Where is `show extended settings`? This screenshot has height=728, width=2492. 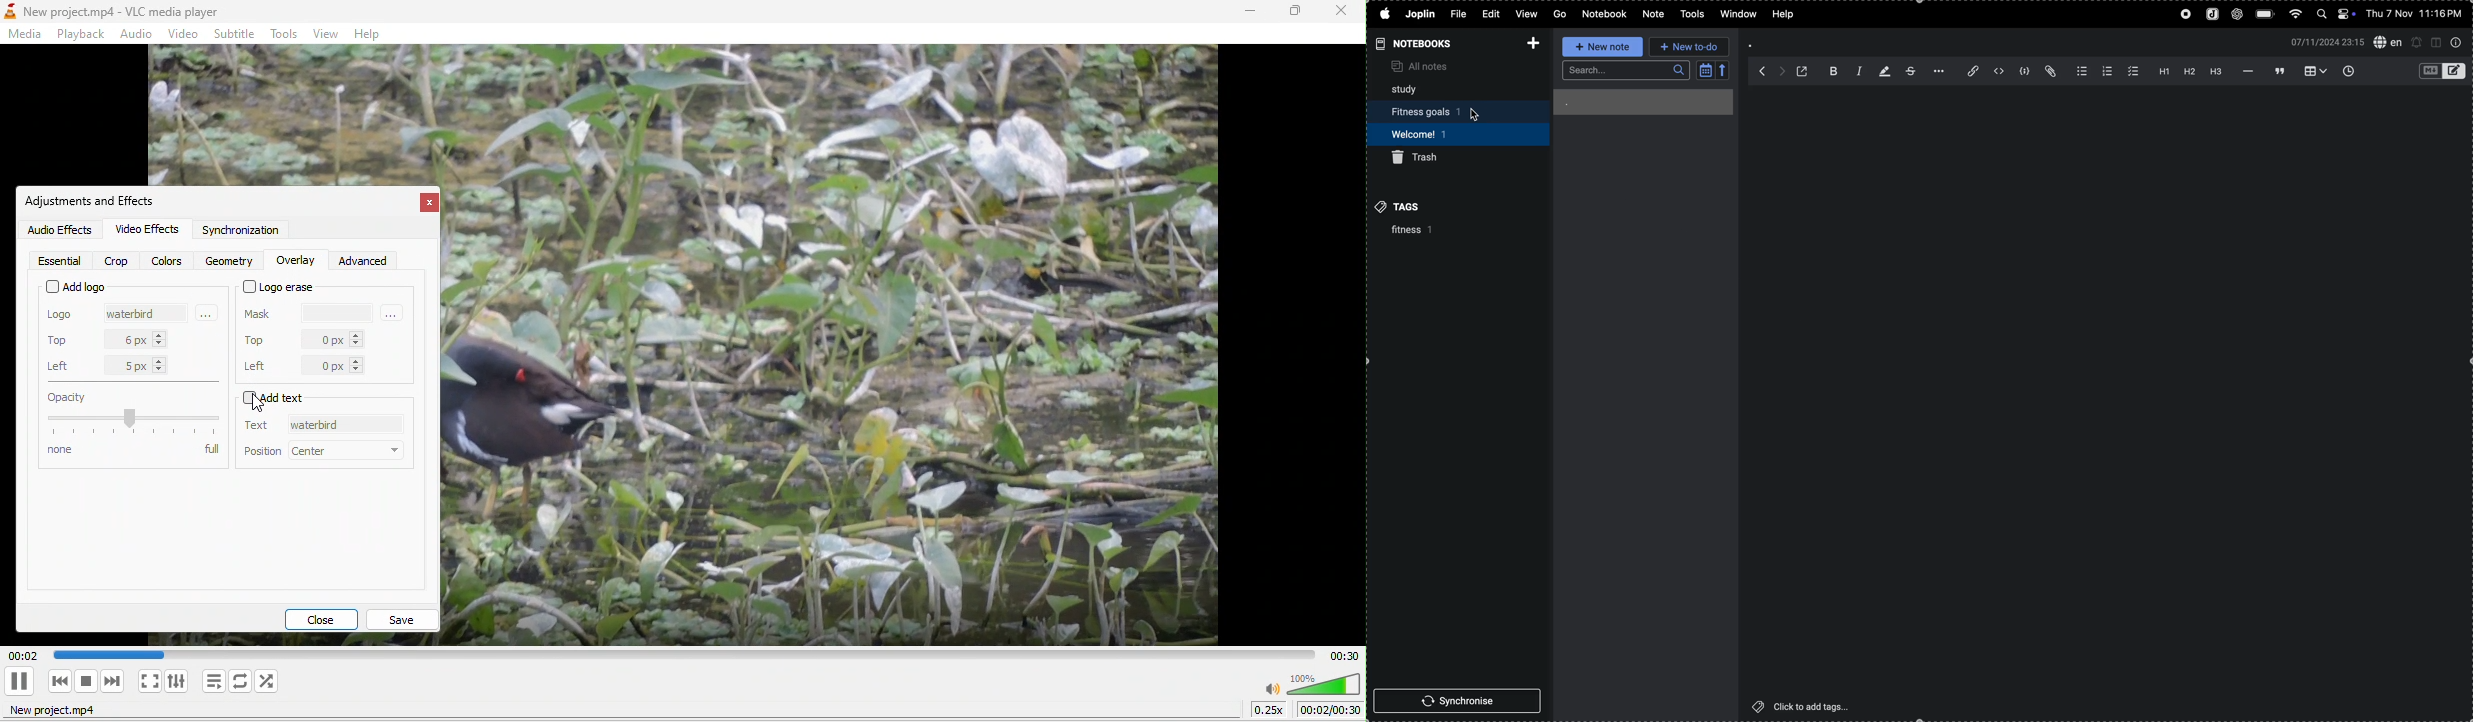
show extended settings is located at coordinates (180, 681).